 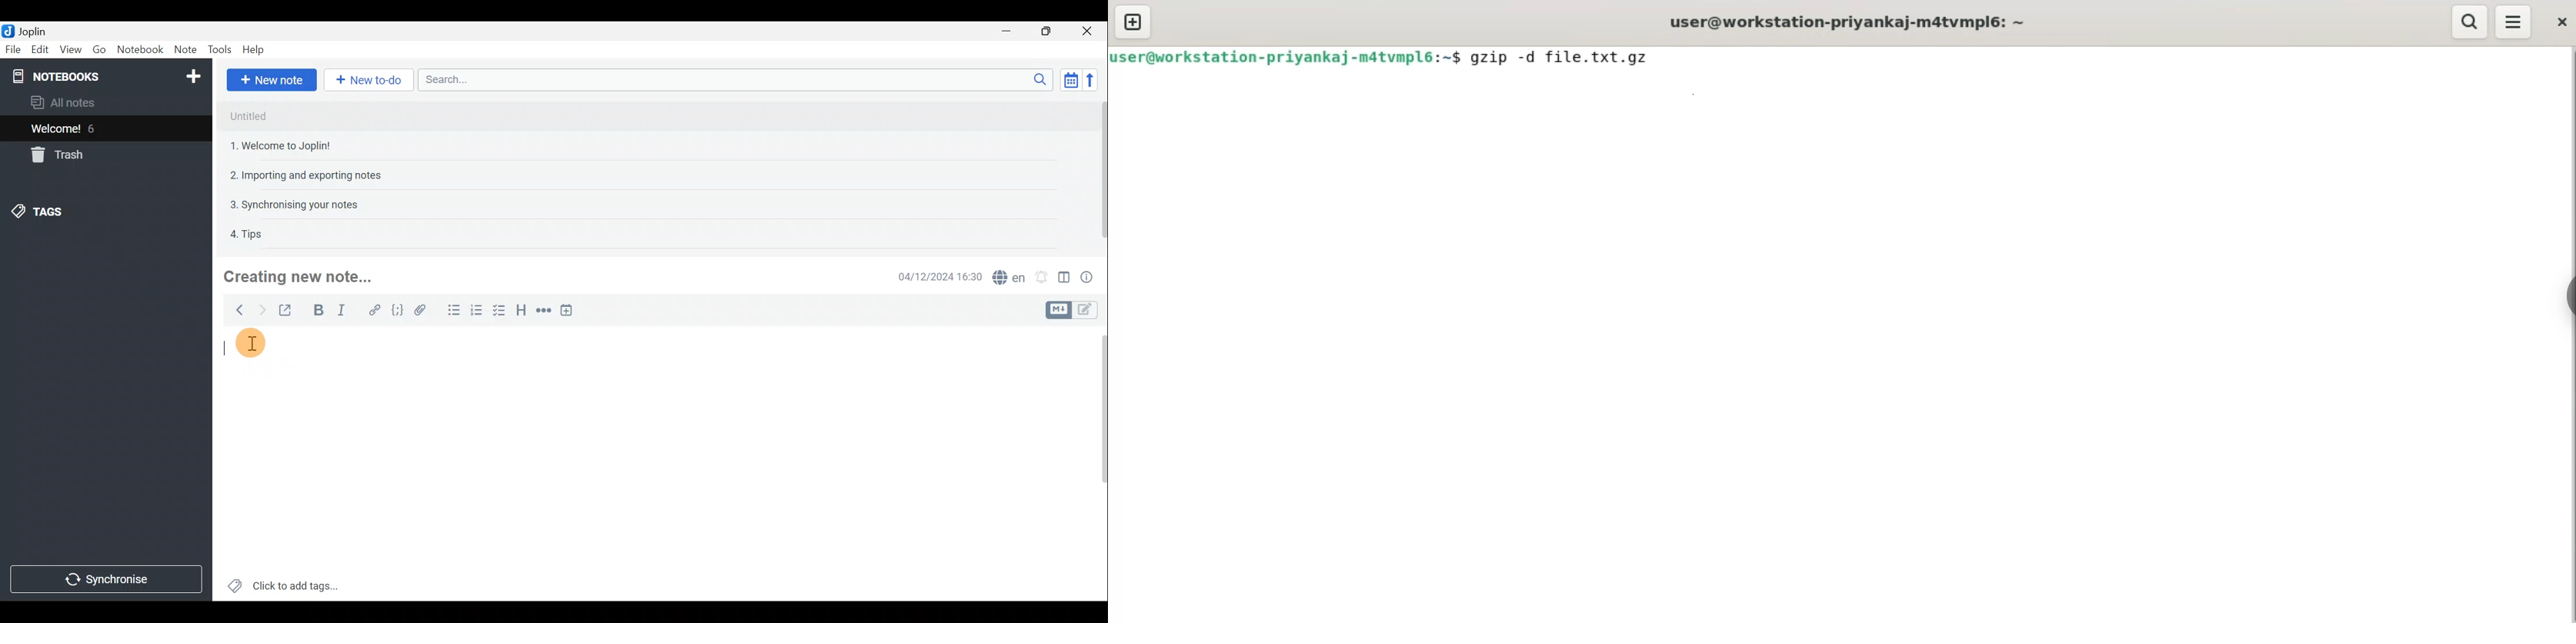 What do you see at coordinates (184, 47) in the screenshot?
I see `Note` at bounding box center [184, 47].